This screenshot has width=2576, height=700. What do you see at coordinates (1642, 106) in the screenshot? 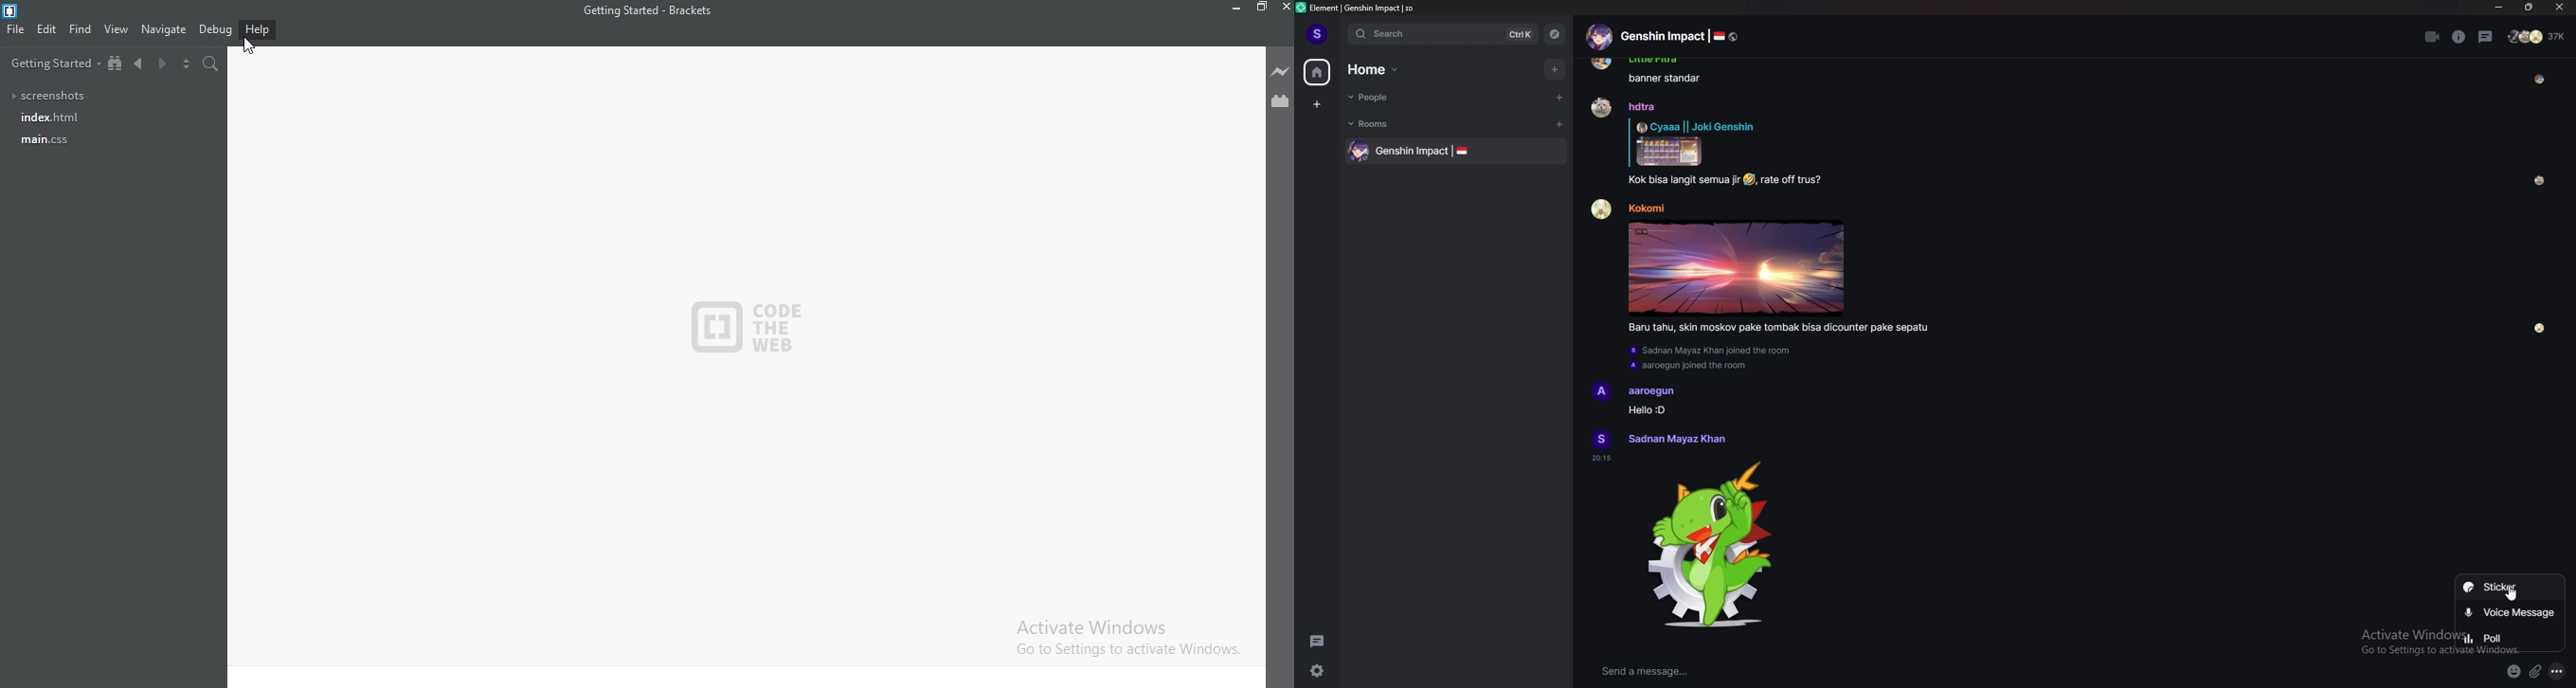
I see `hdtra` at bounding box center [1642, 106].